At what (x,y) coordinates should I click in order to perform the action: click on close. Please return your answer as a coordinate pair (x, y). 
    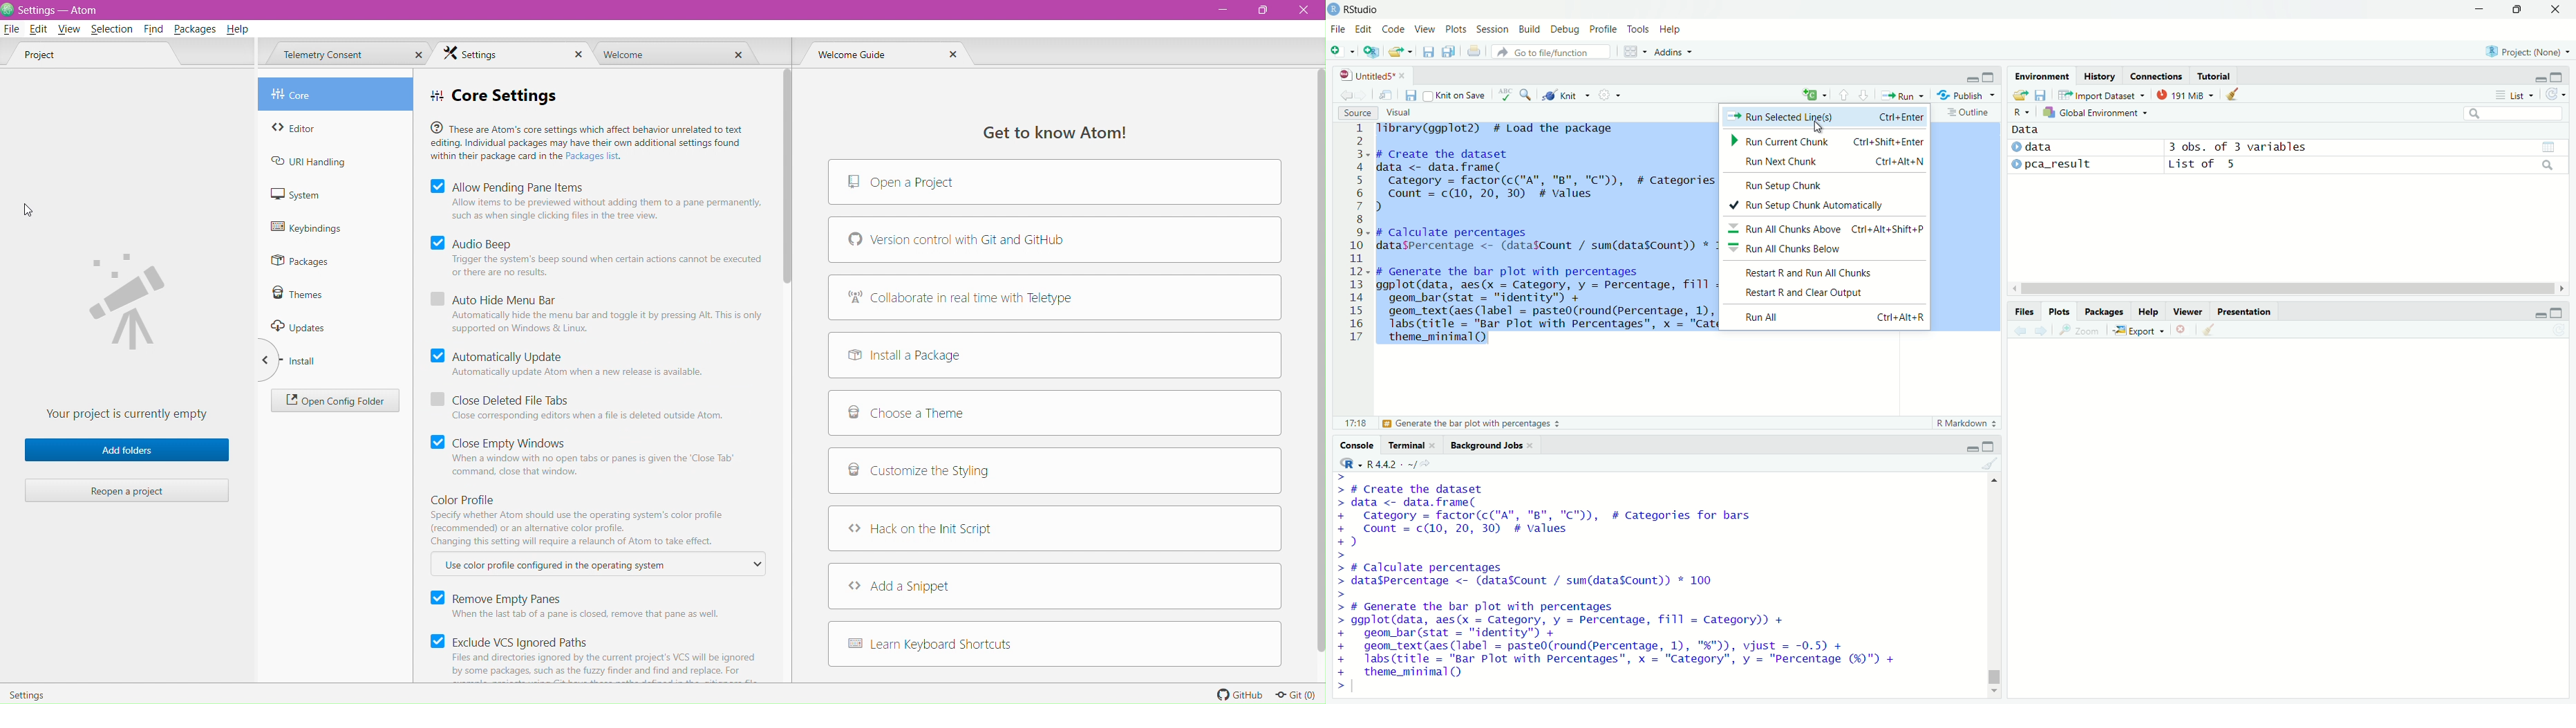
    Looking at the image, I should click on (2557, 10).